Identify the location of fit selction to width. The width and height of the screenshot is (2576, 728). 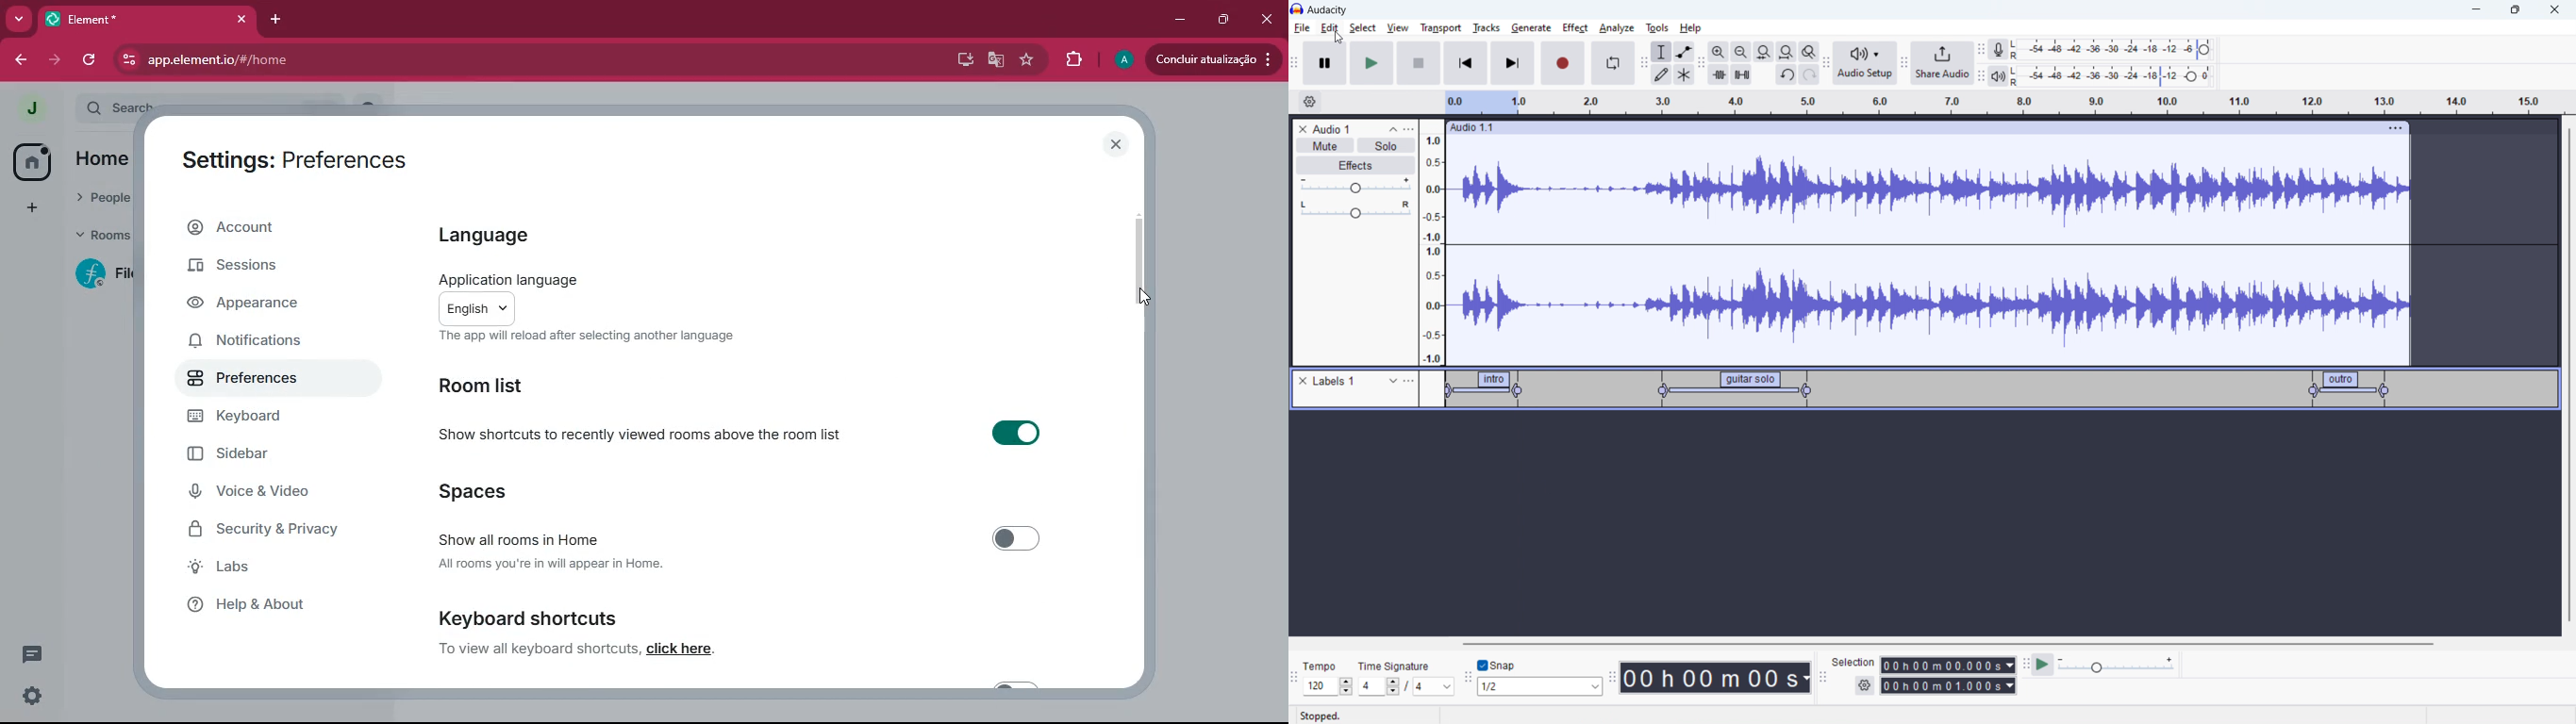
(1764, 52).